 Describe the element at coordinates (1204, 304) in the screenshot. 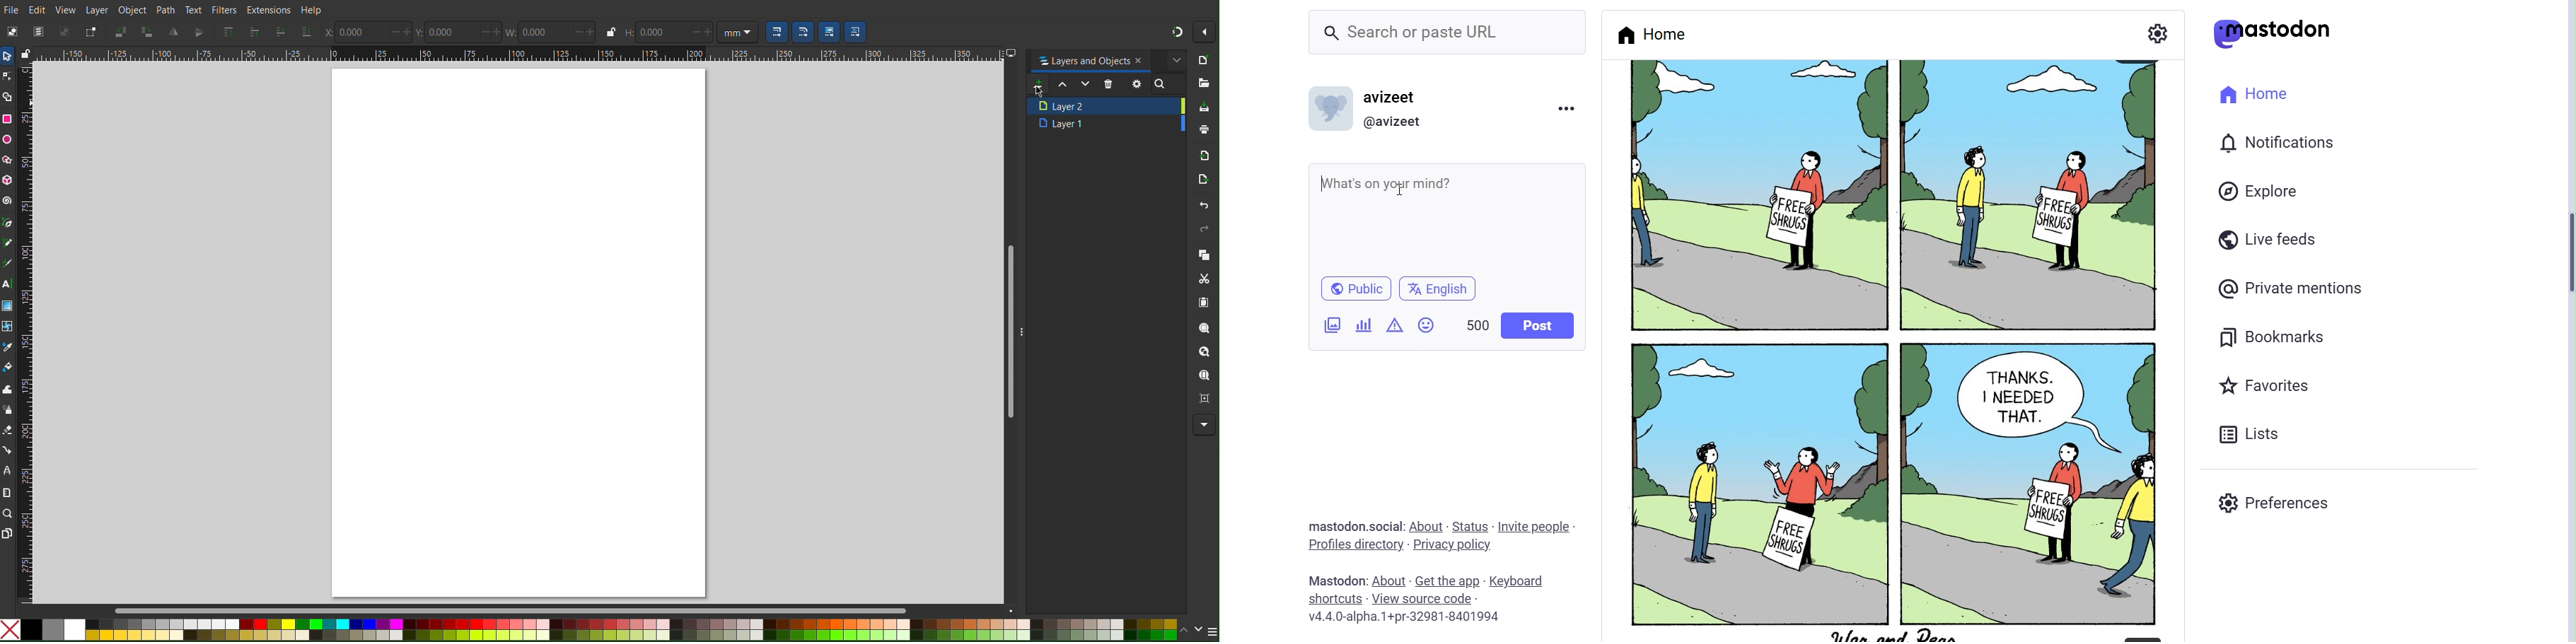

I see `Paste` at that location.